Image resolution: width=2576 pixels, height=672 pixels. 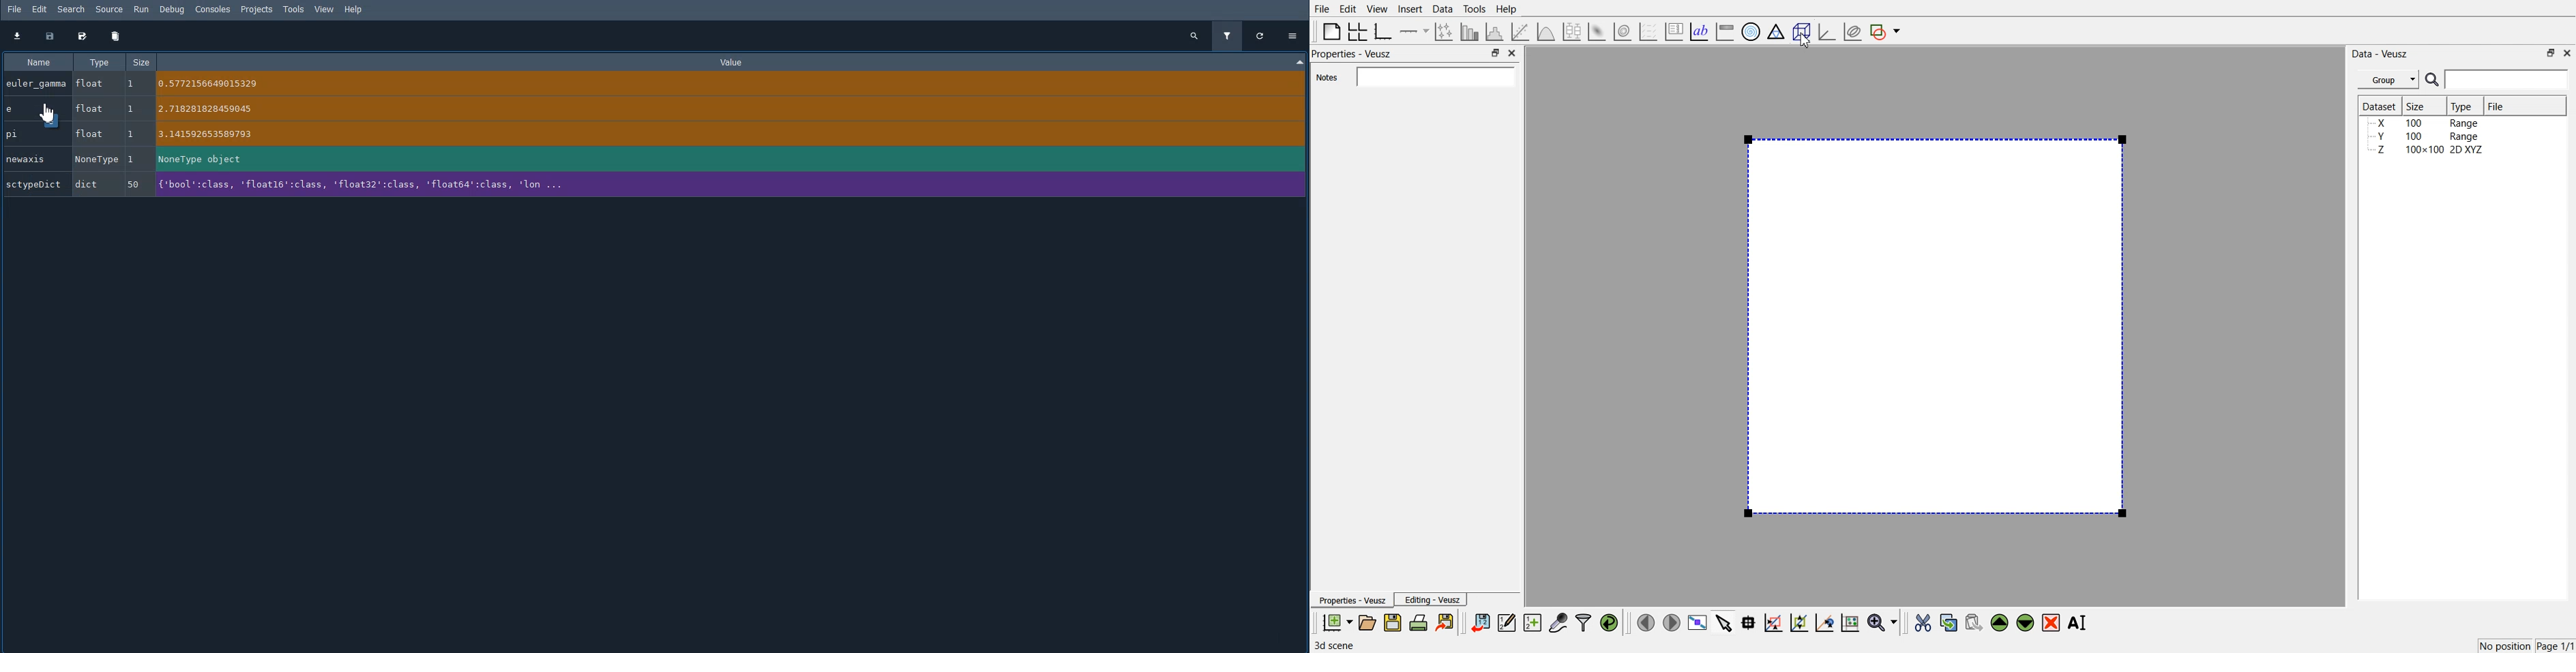 What do you see at coordinates (655, 185) in the screenshot?
I see `SctypeDict` at bounding box center [655, 185].